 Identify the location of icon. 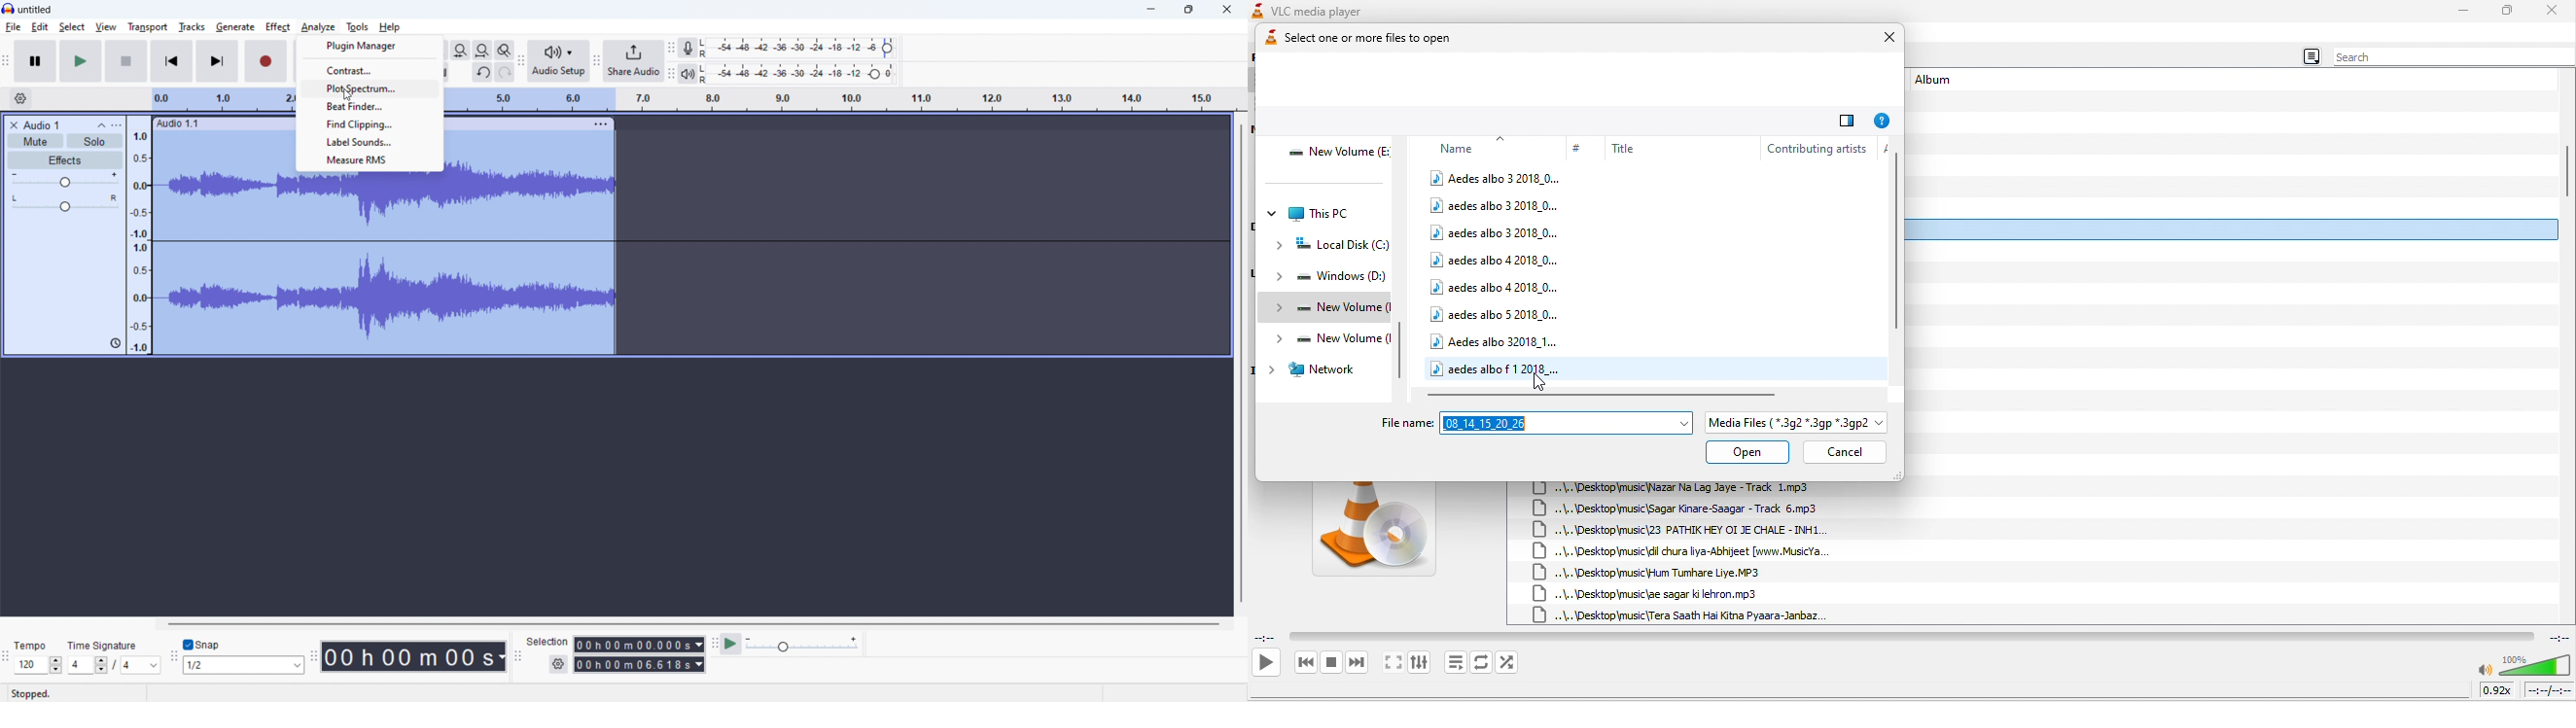
(113, 343).